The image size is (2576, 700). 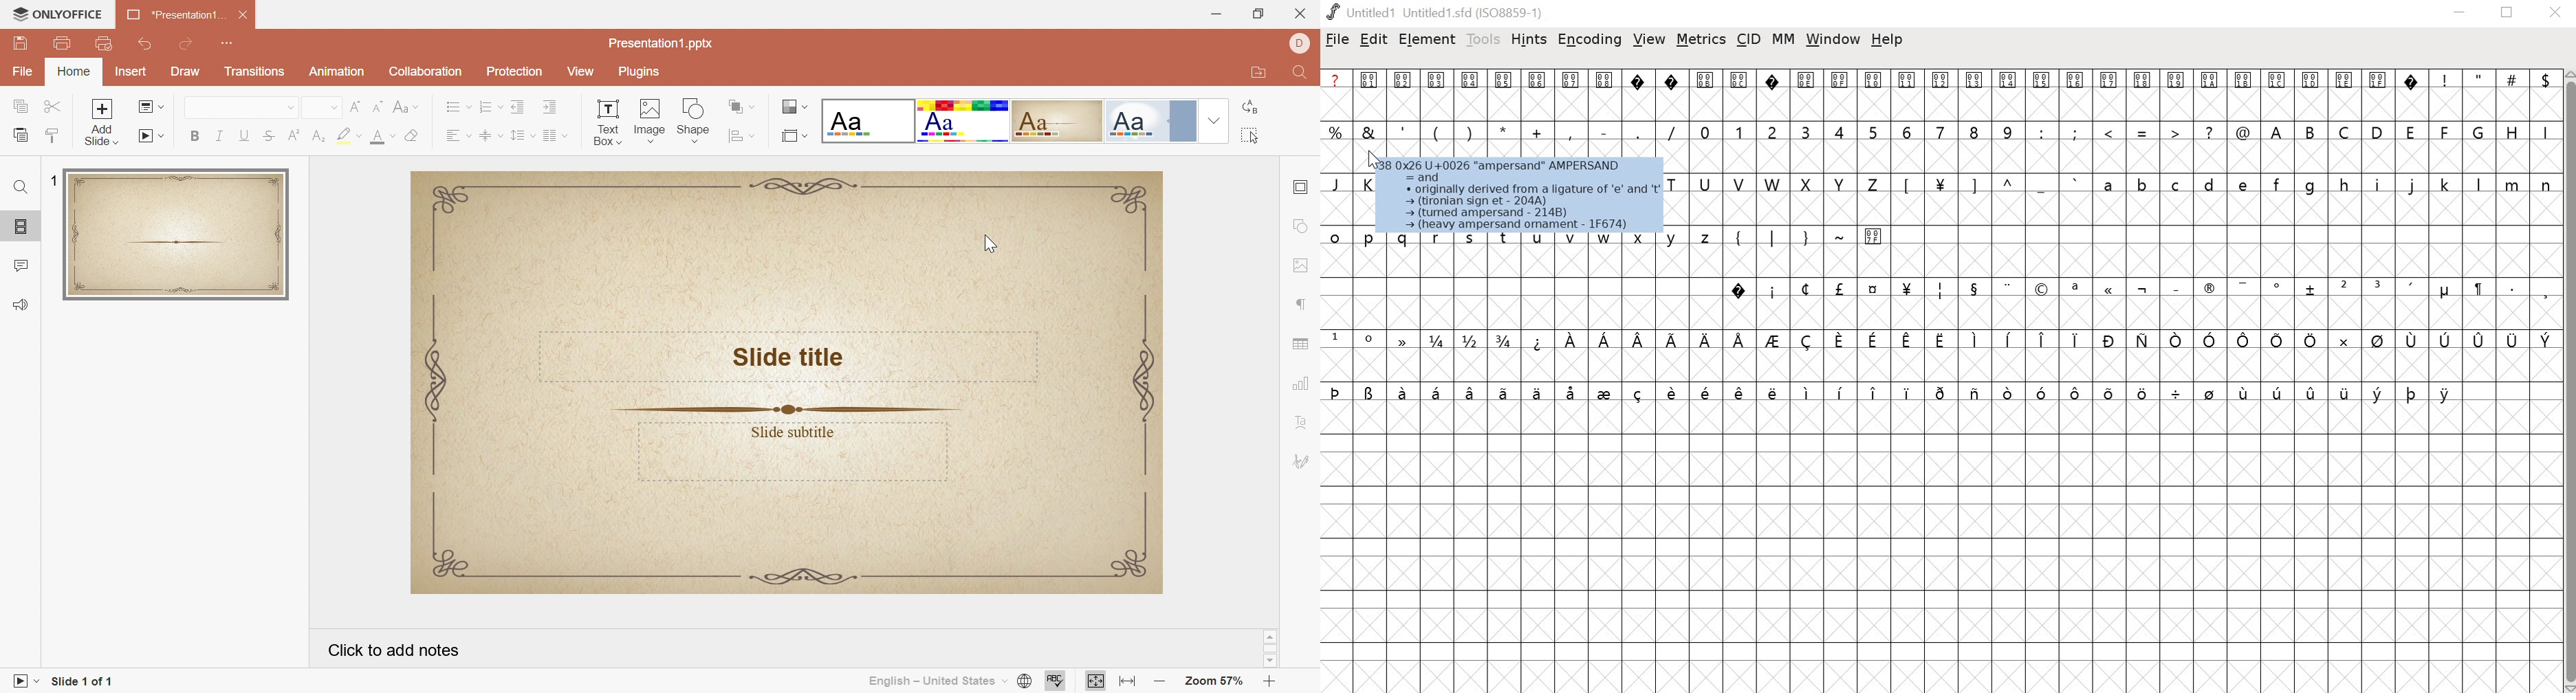 I want to click on v, so click(x=1571, y=238).